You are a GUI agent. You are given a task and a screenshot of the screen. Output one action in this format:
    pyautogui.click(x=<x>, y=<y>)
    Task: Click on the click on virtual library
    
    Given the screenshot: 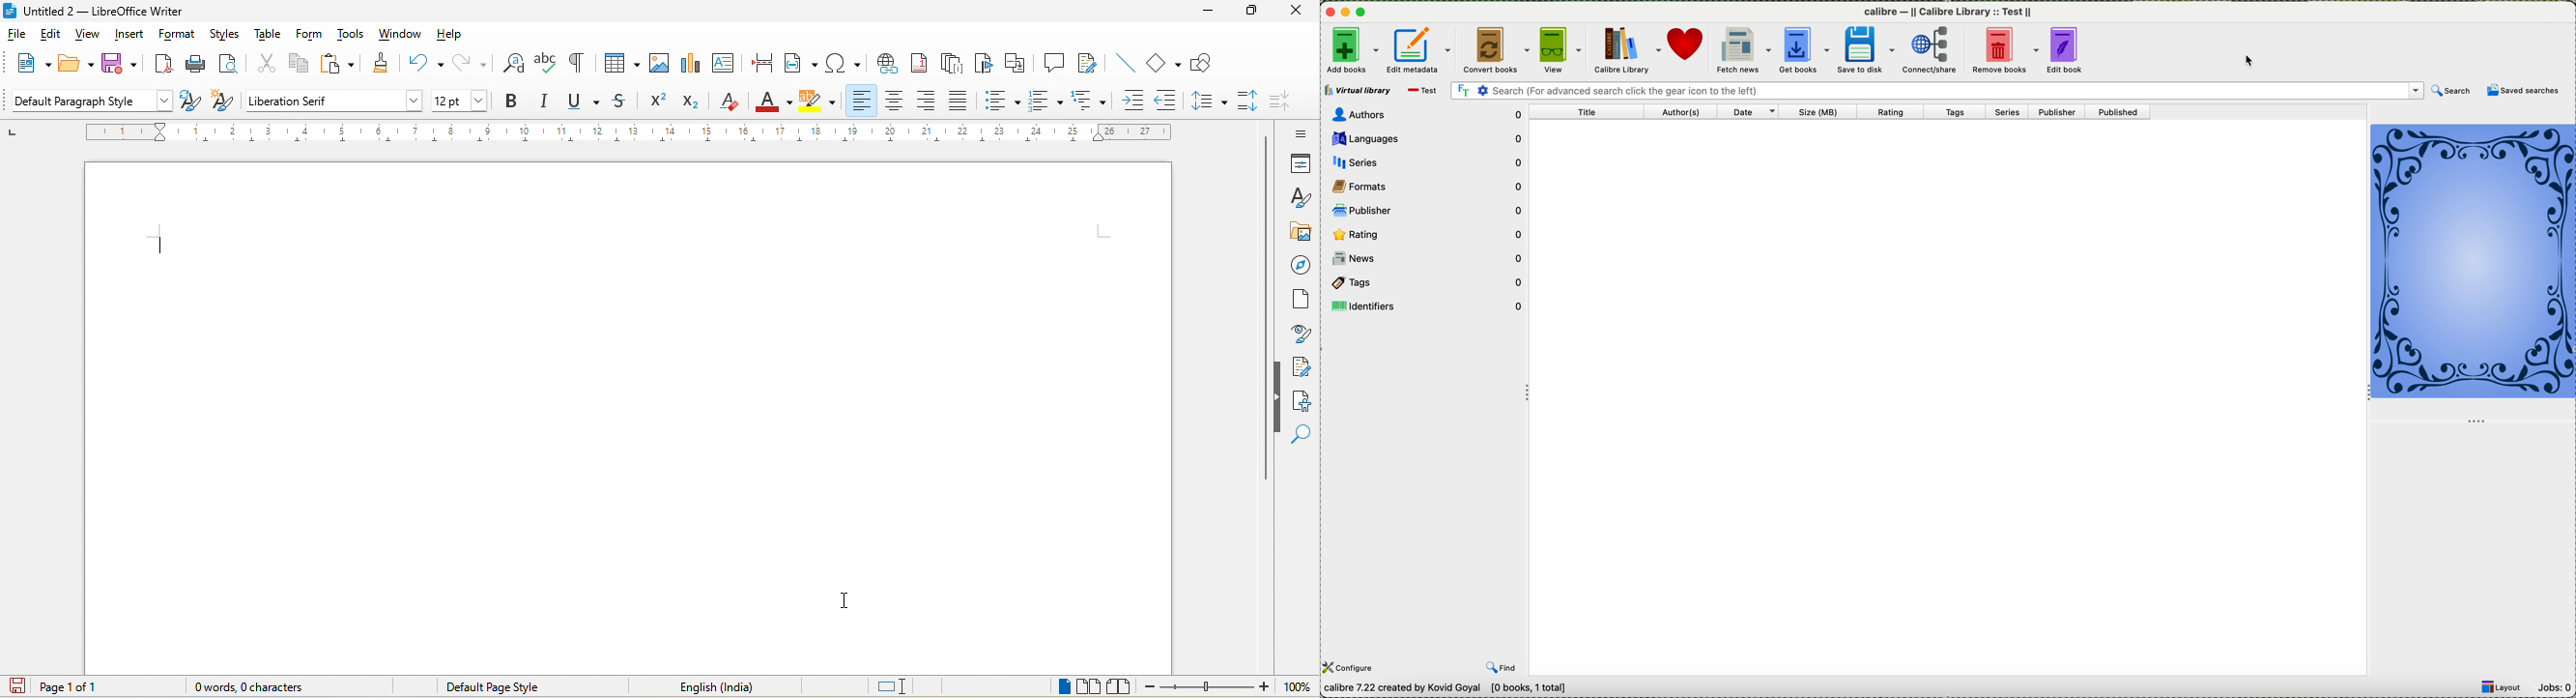 What is the action you would take?
    pyautogui.click(x=1358, y=88)
    